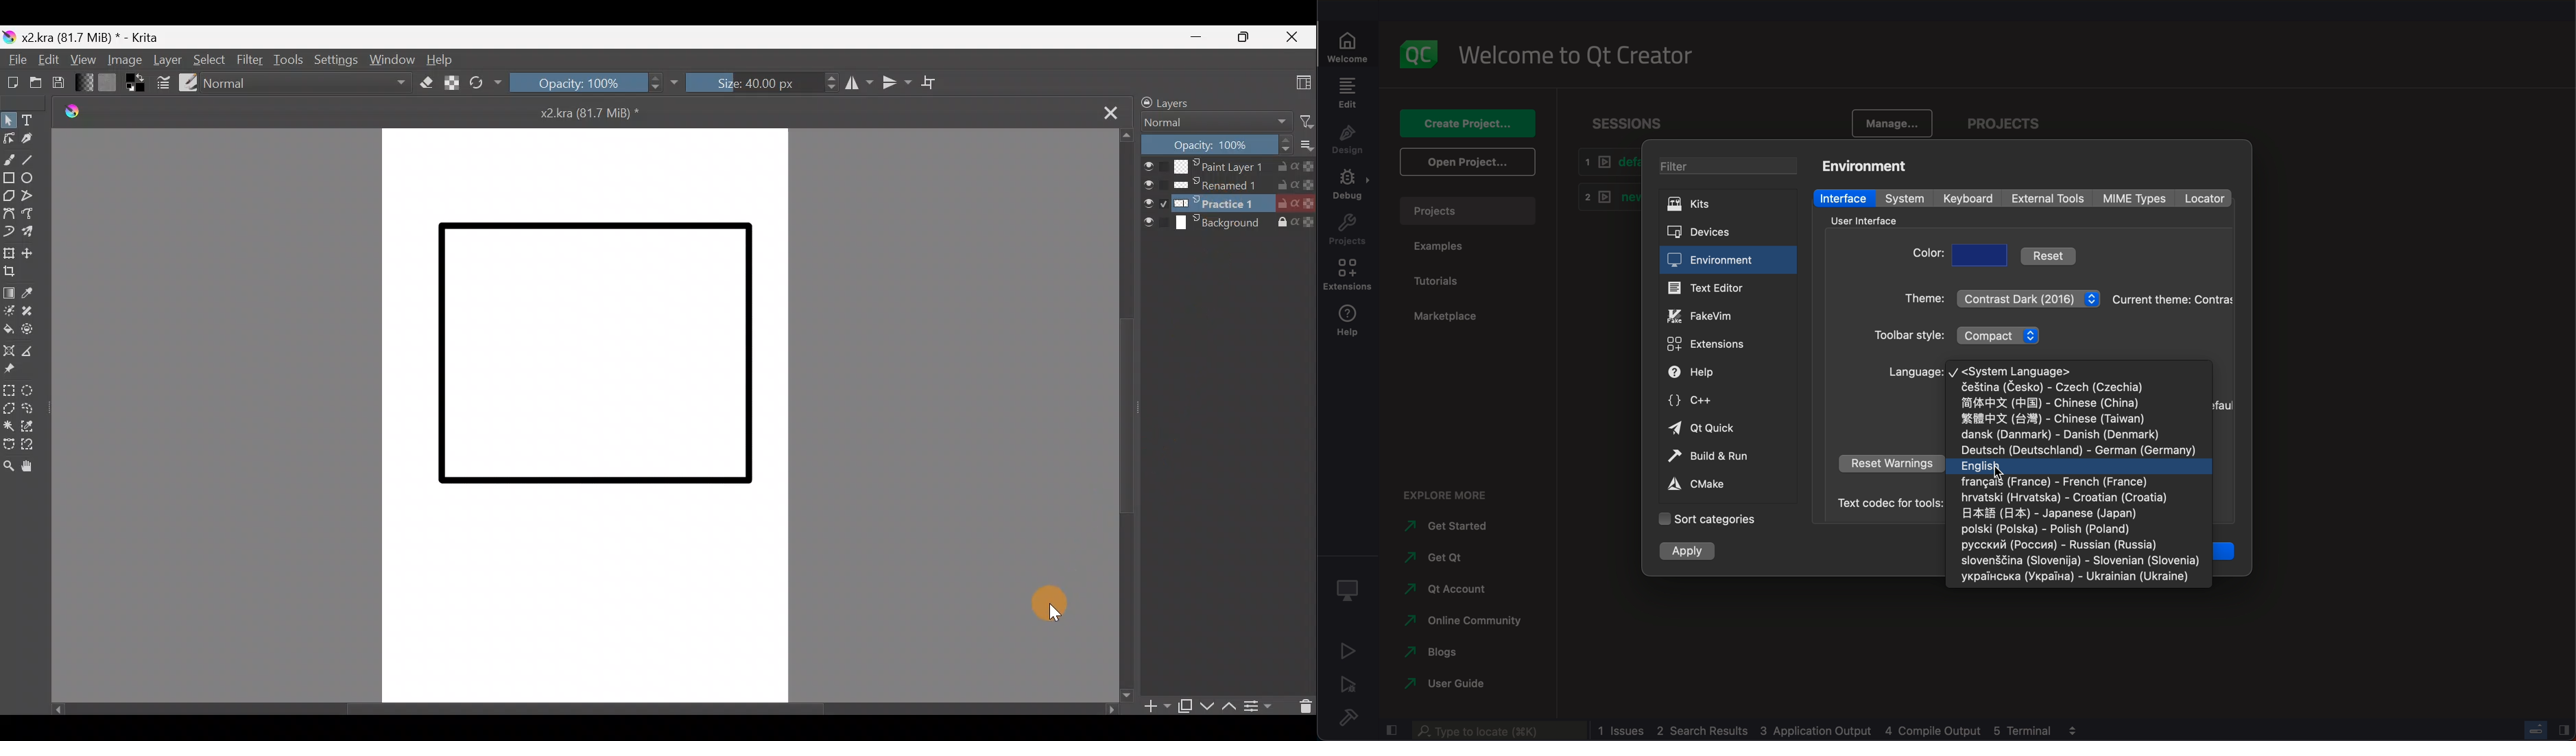 The width and height of the screenshot is (2576, 756). I want to click on Elliptical selection tool, so click(31, 390).